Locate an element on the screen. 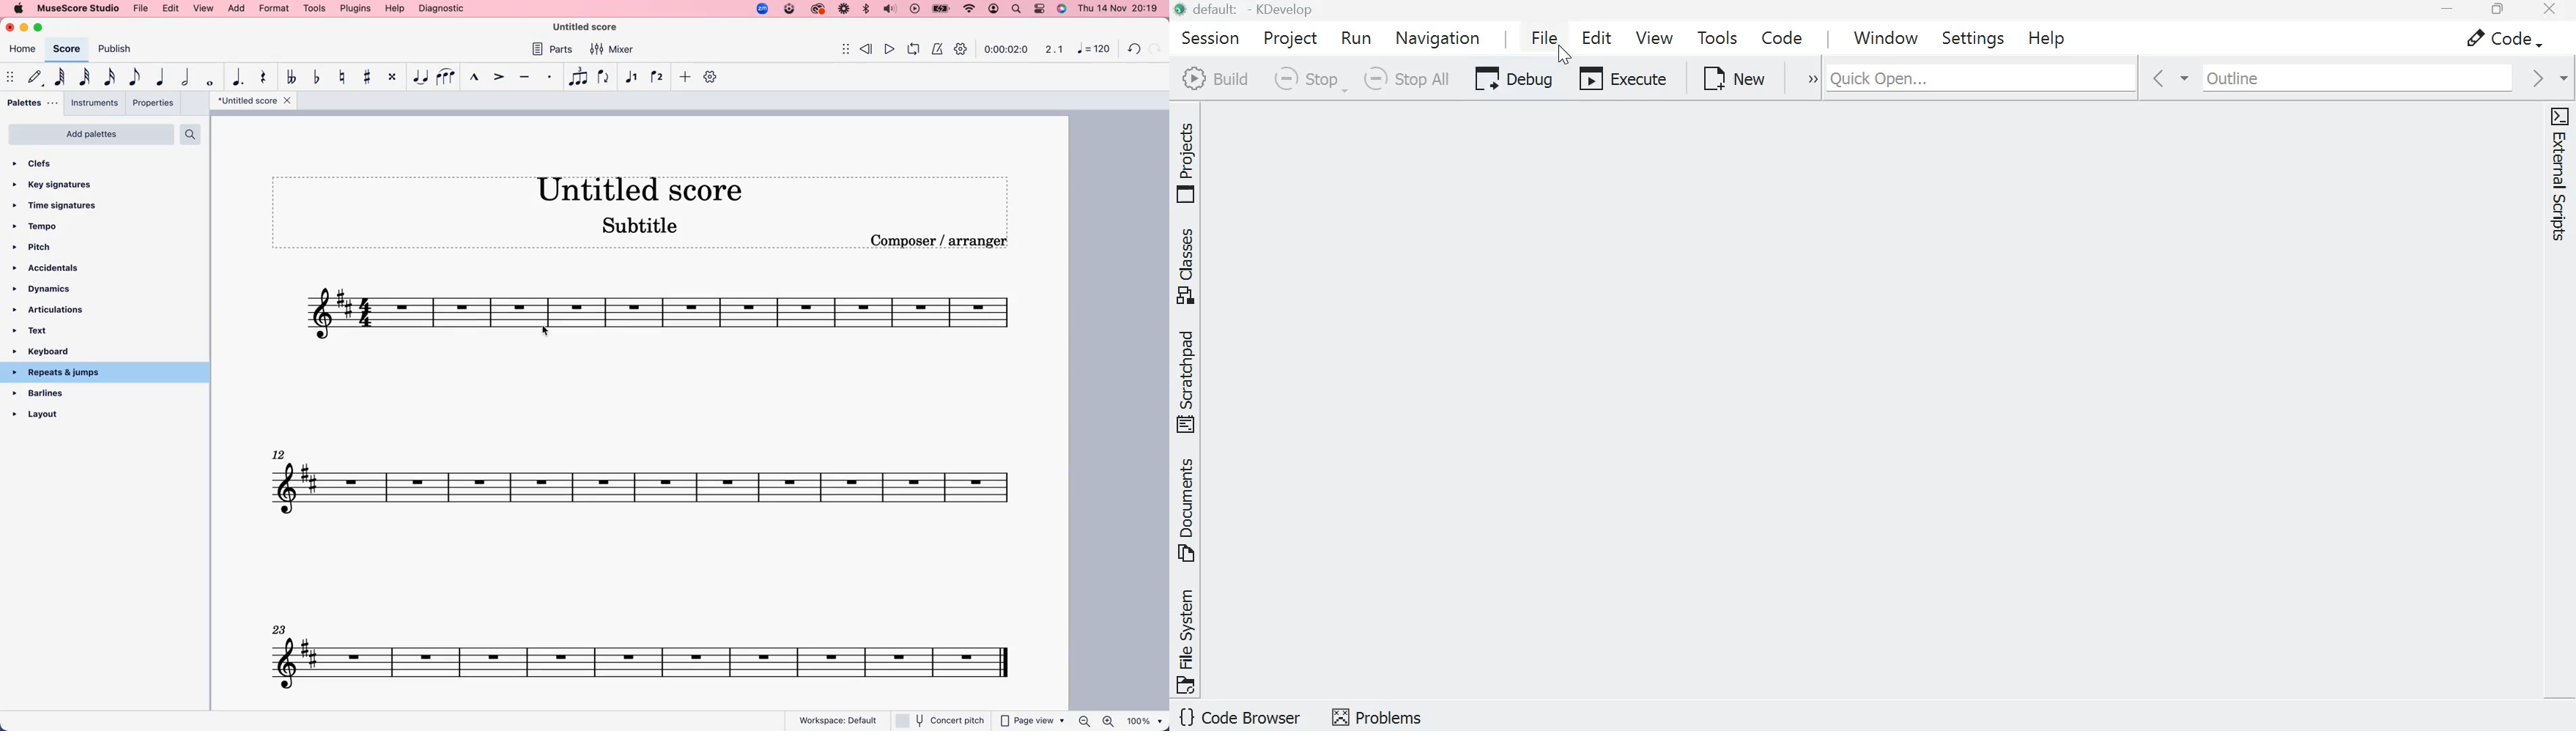  add is located at coordinates (238, 9).